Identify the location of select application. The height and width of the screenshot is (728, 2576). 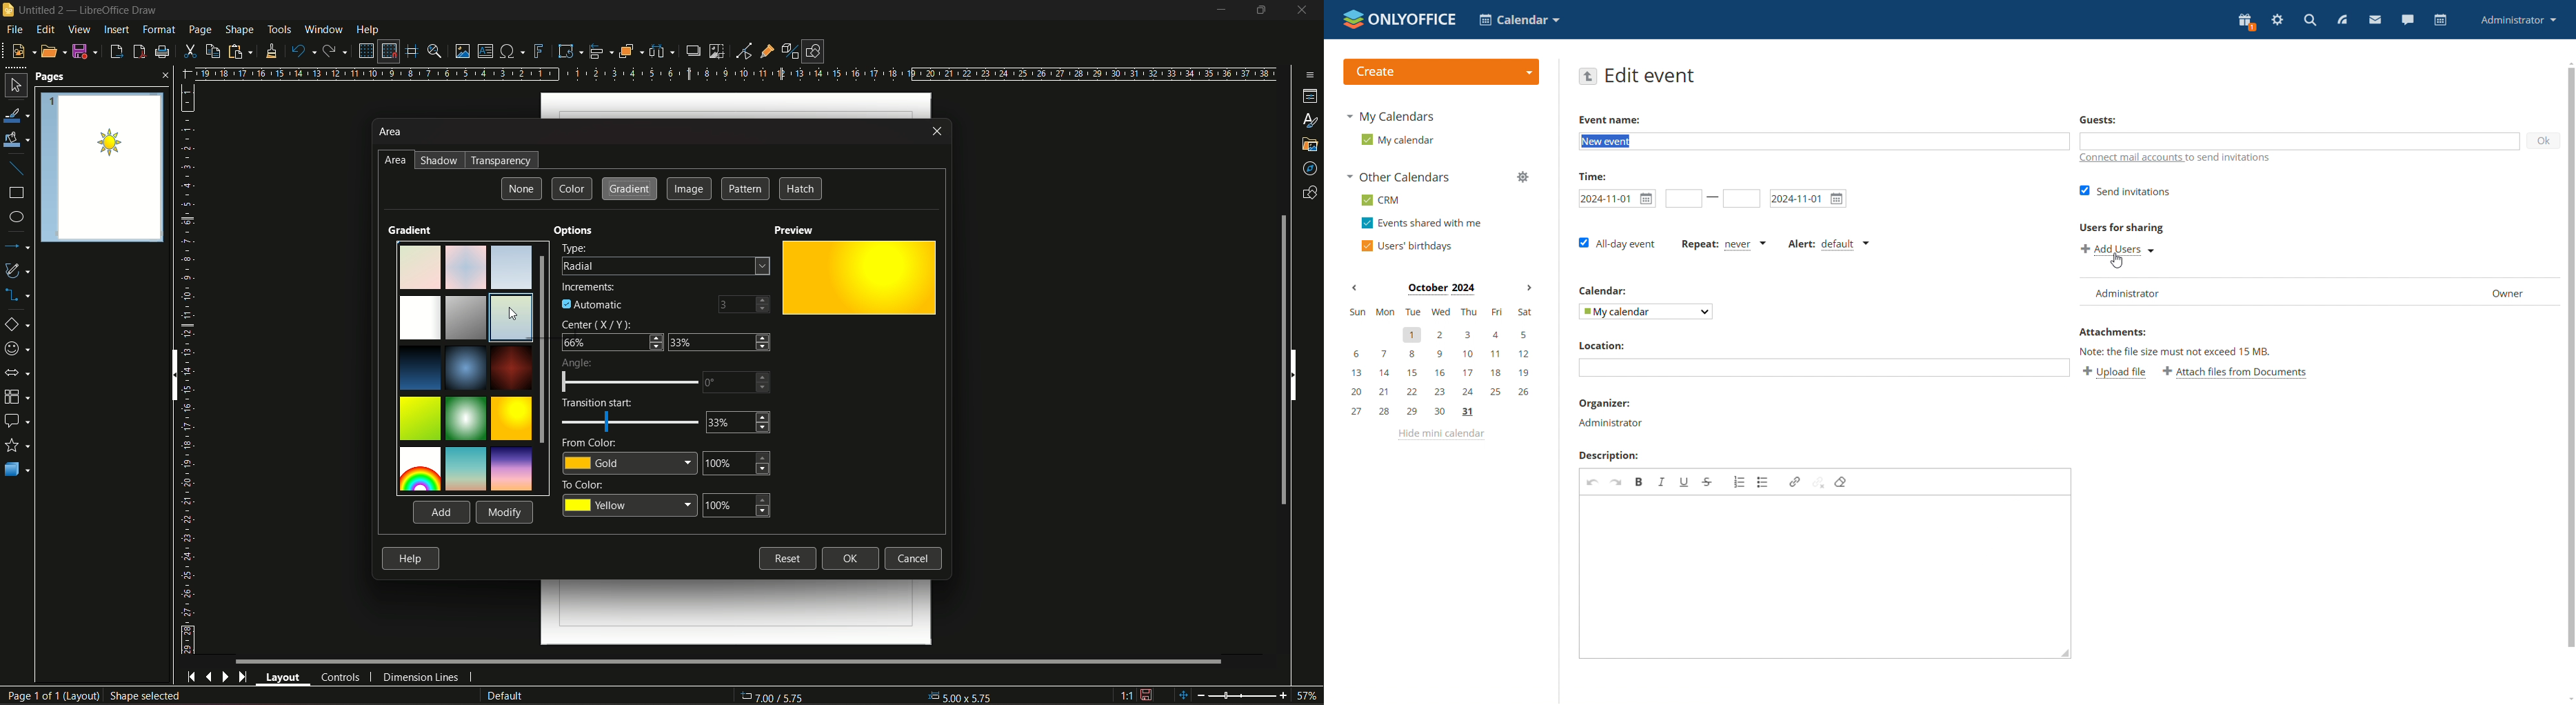
(1522, 21).